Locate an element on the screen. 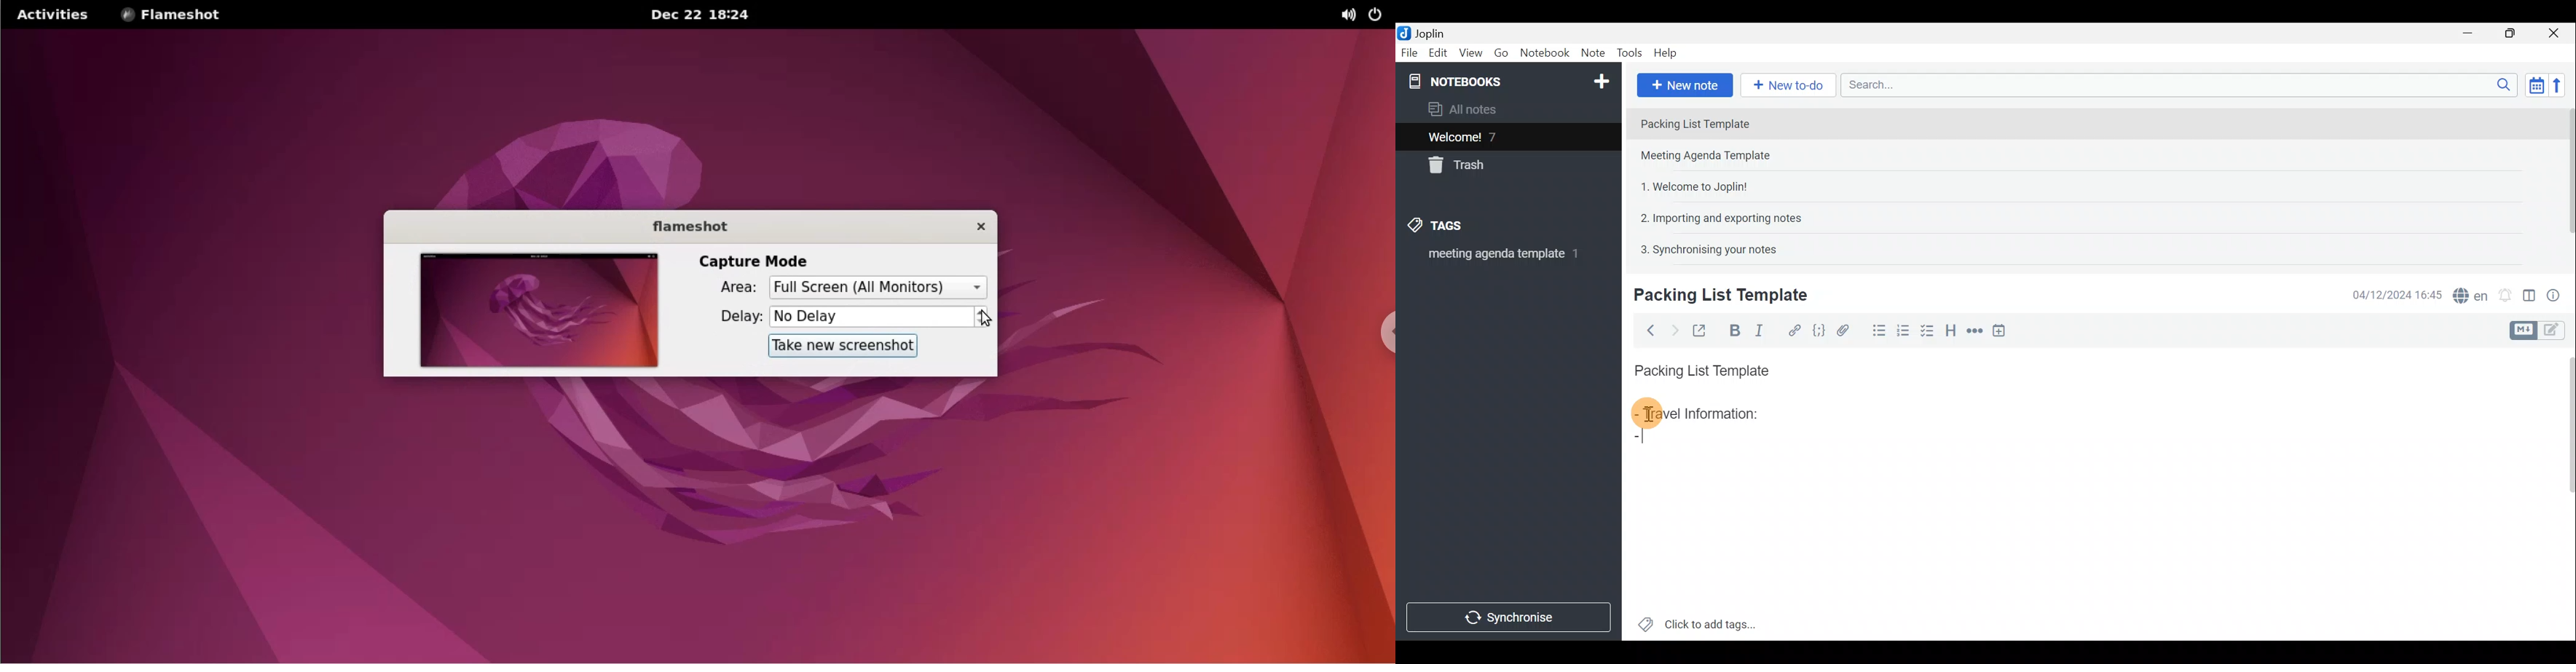 The height and width of the screenshot is (672, 2576). Toggle sort order field is located at coordinates (2533, 85).